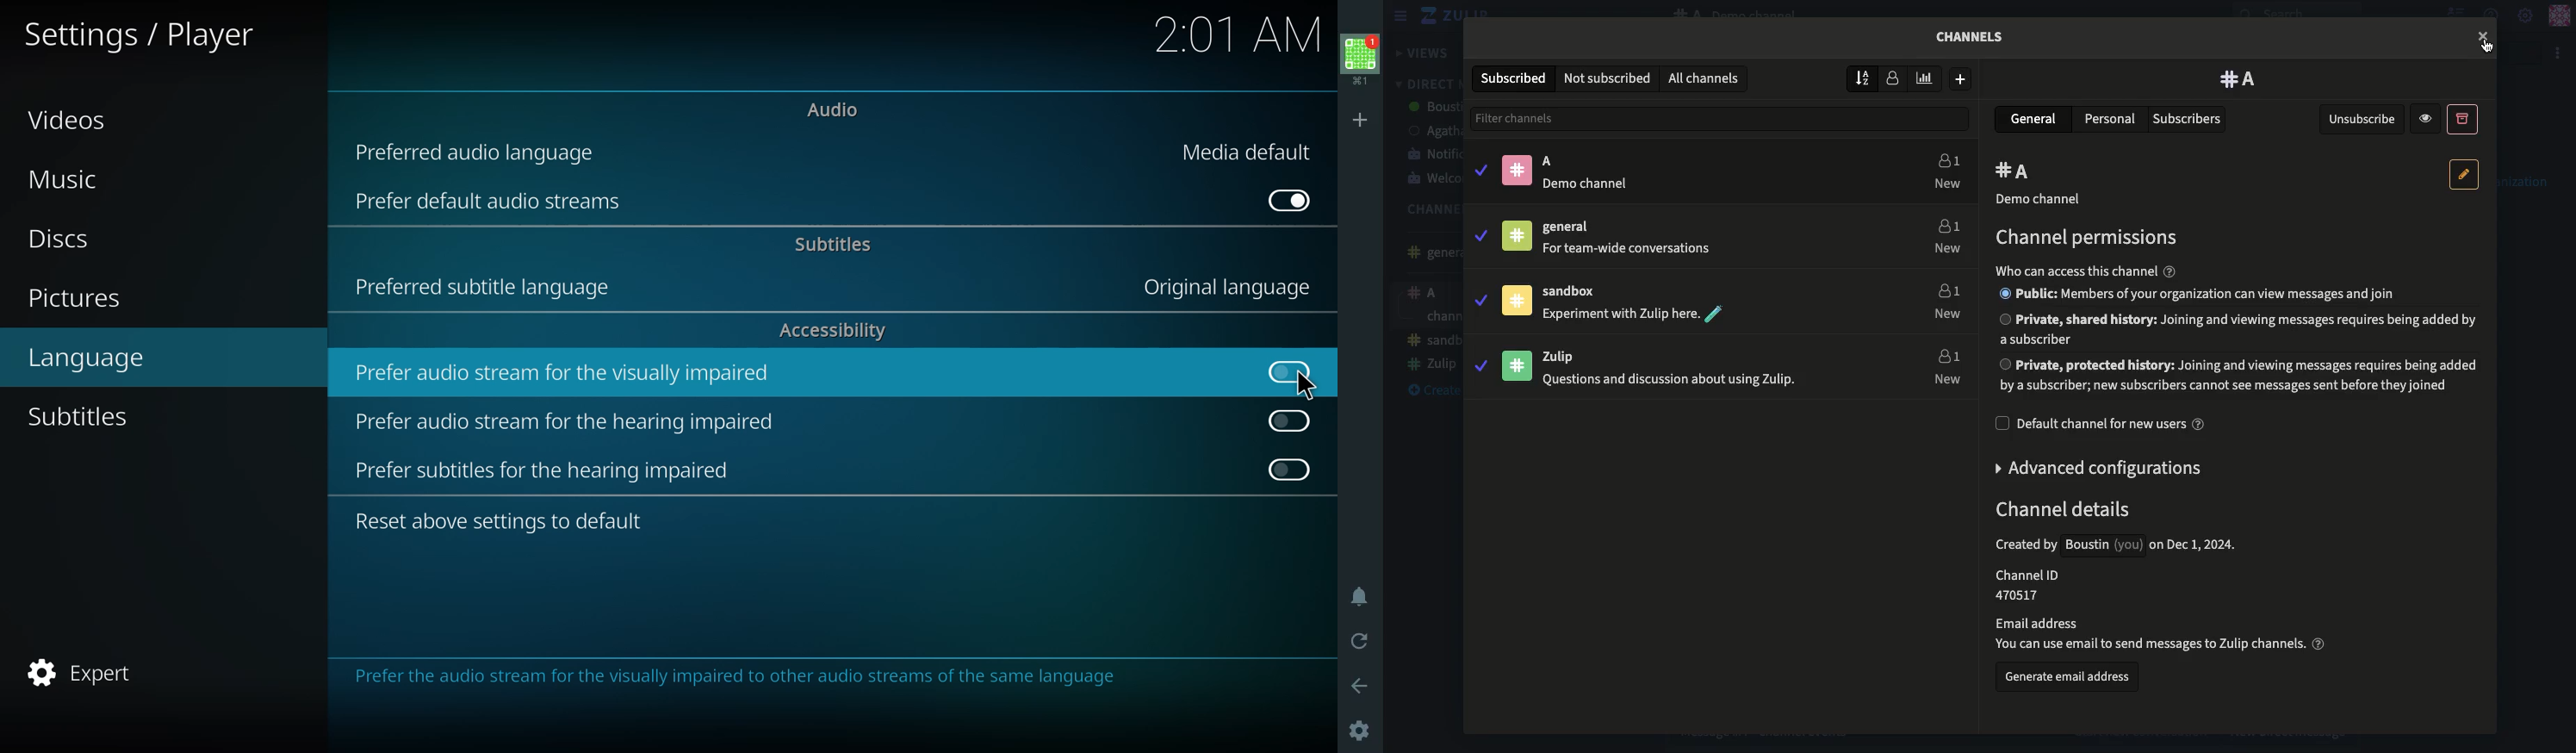 The height and width of the screenshot is (756, 2576). Describe the element at coordinates (1428, 367) in the screenshot. I see `Create a channel` at that location.